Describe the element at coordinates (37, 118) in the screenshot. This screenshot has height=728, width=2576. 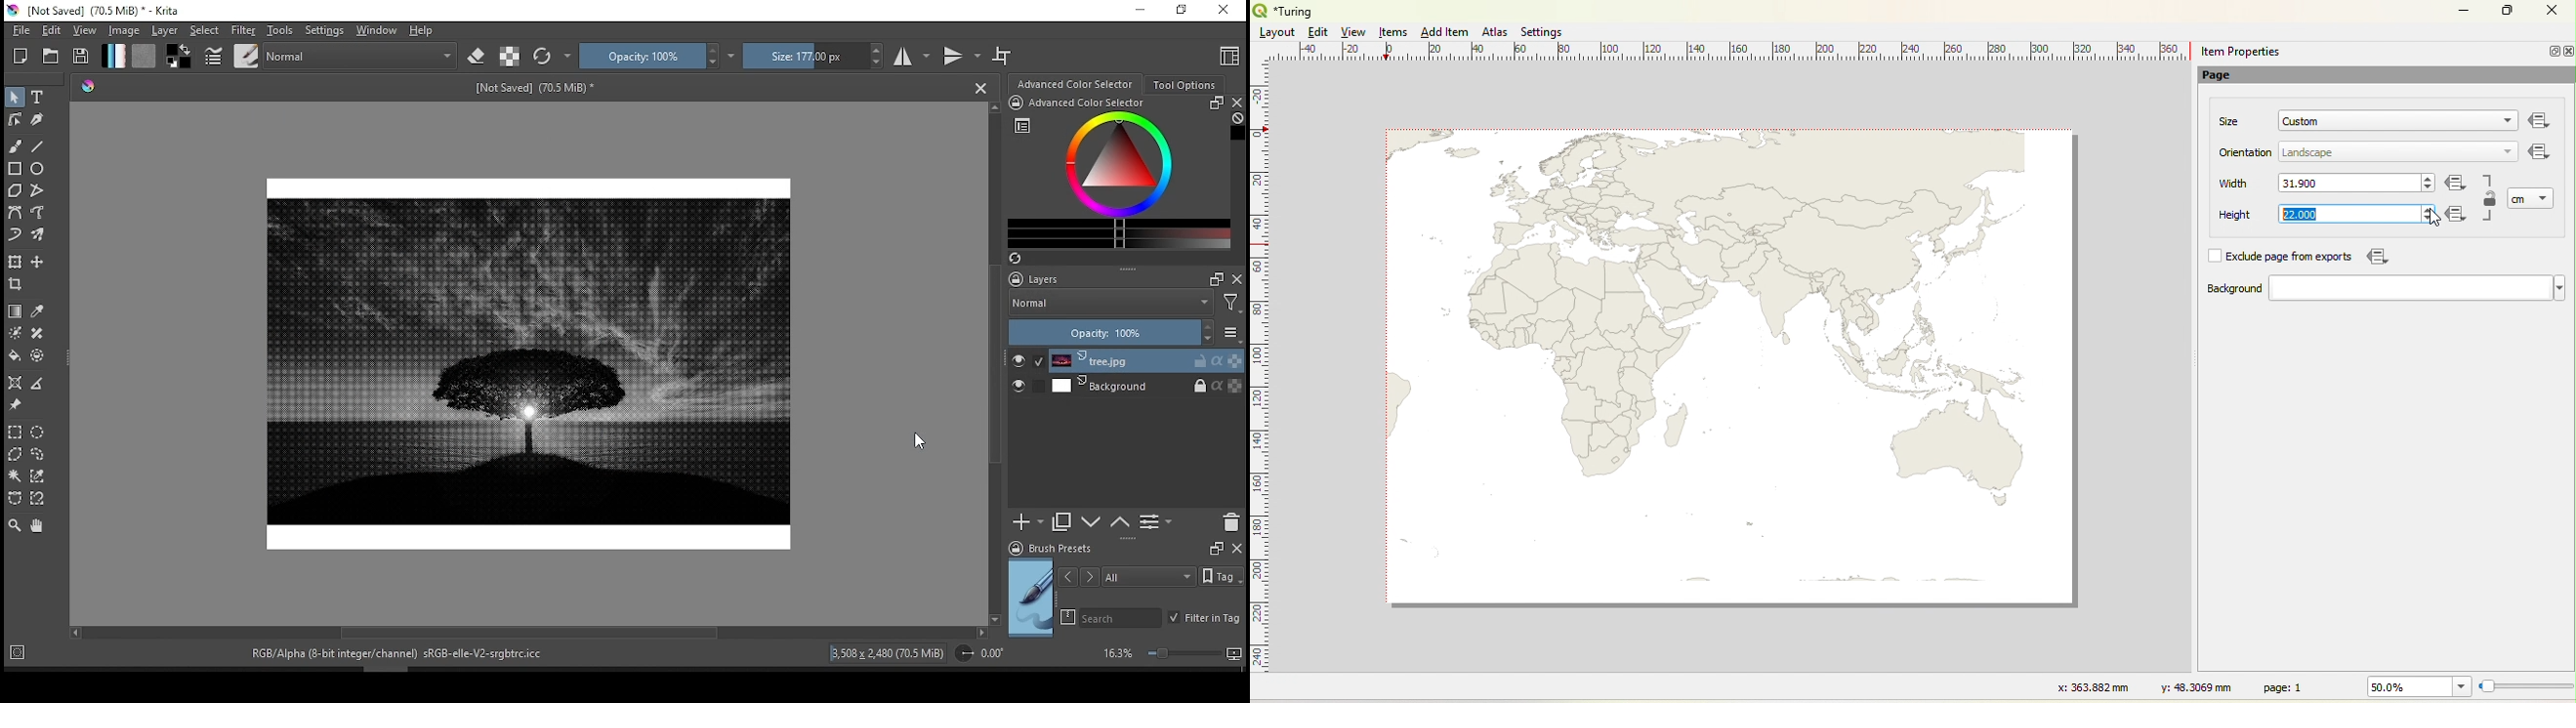
I see `calligraphy` at that location.